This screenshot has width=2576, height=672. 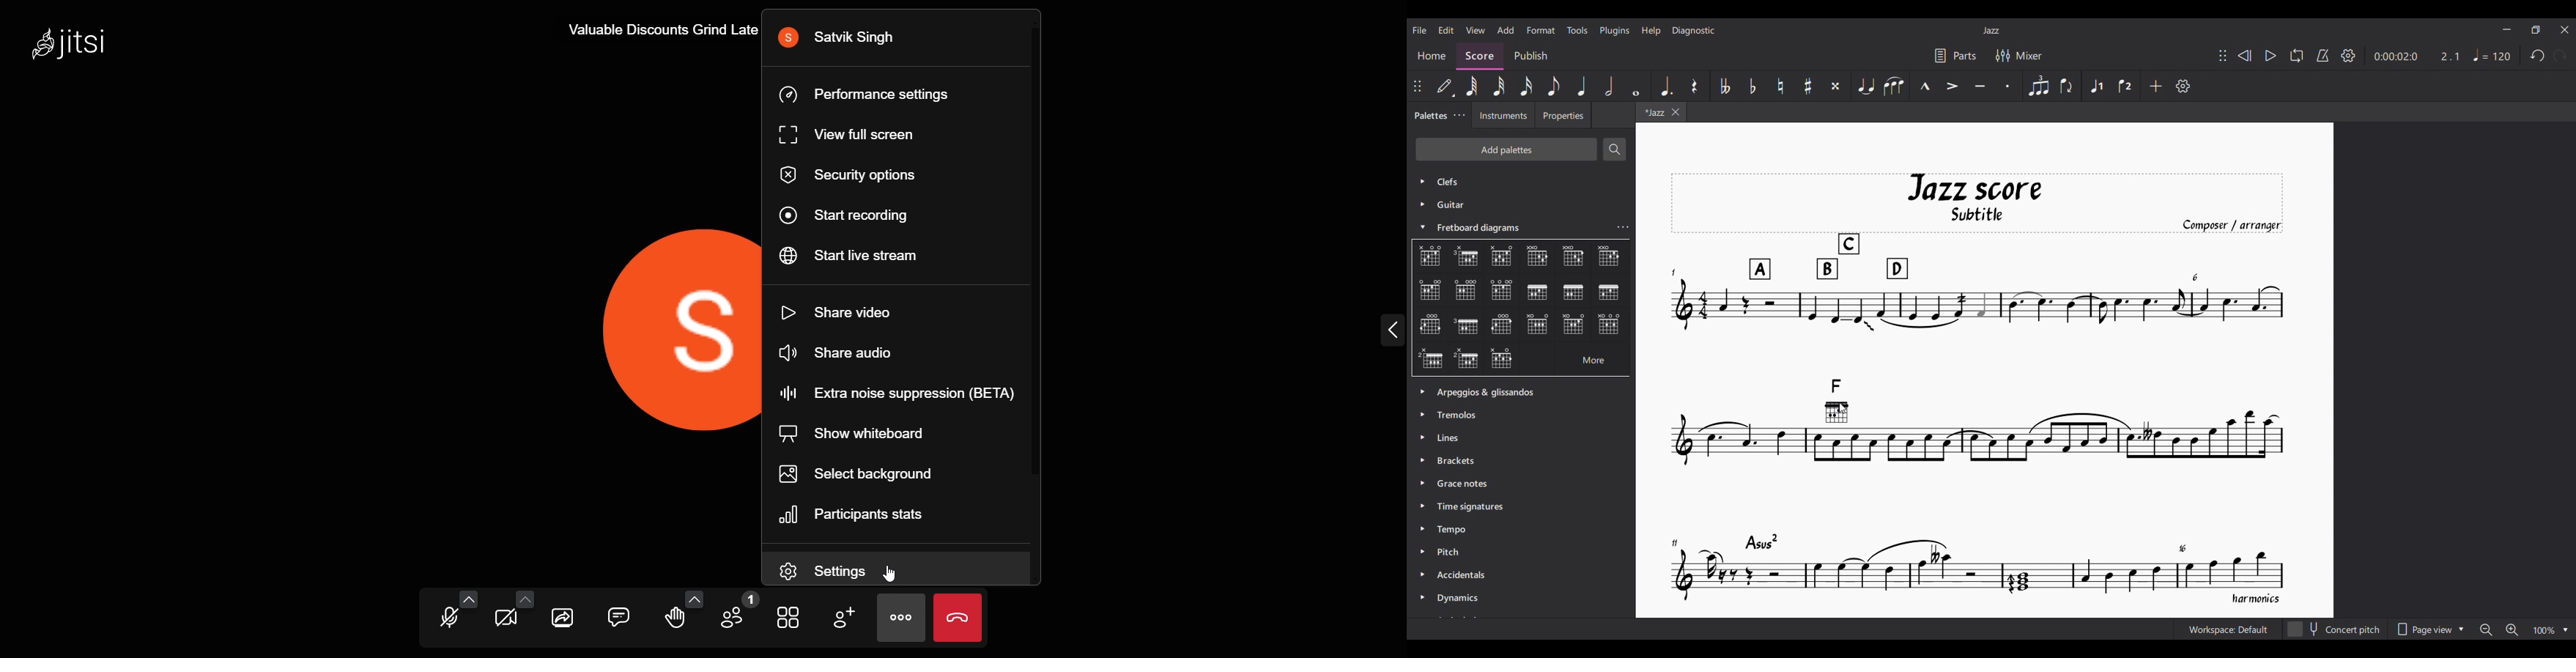 I want to click on Freetboard, so click(x=1485, y=228).